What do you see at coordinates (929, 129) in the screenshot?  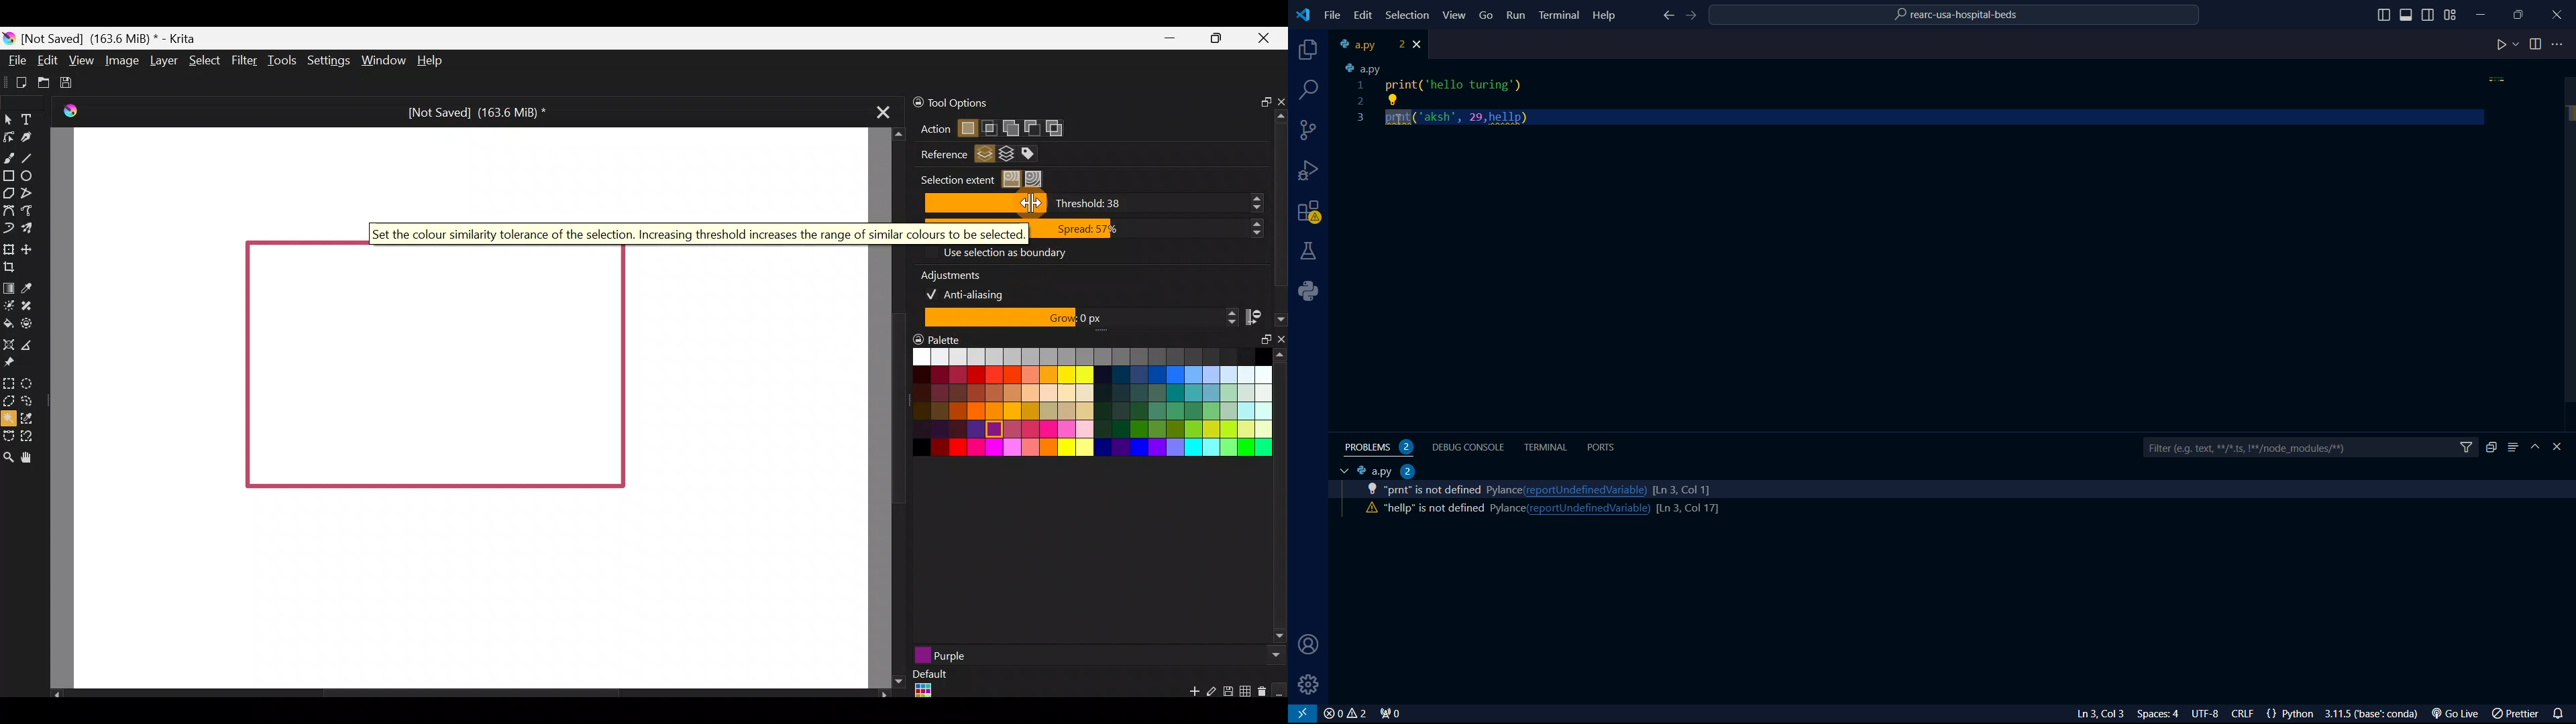 I see `Action` at bounding box center [929, 129].